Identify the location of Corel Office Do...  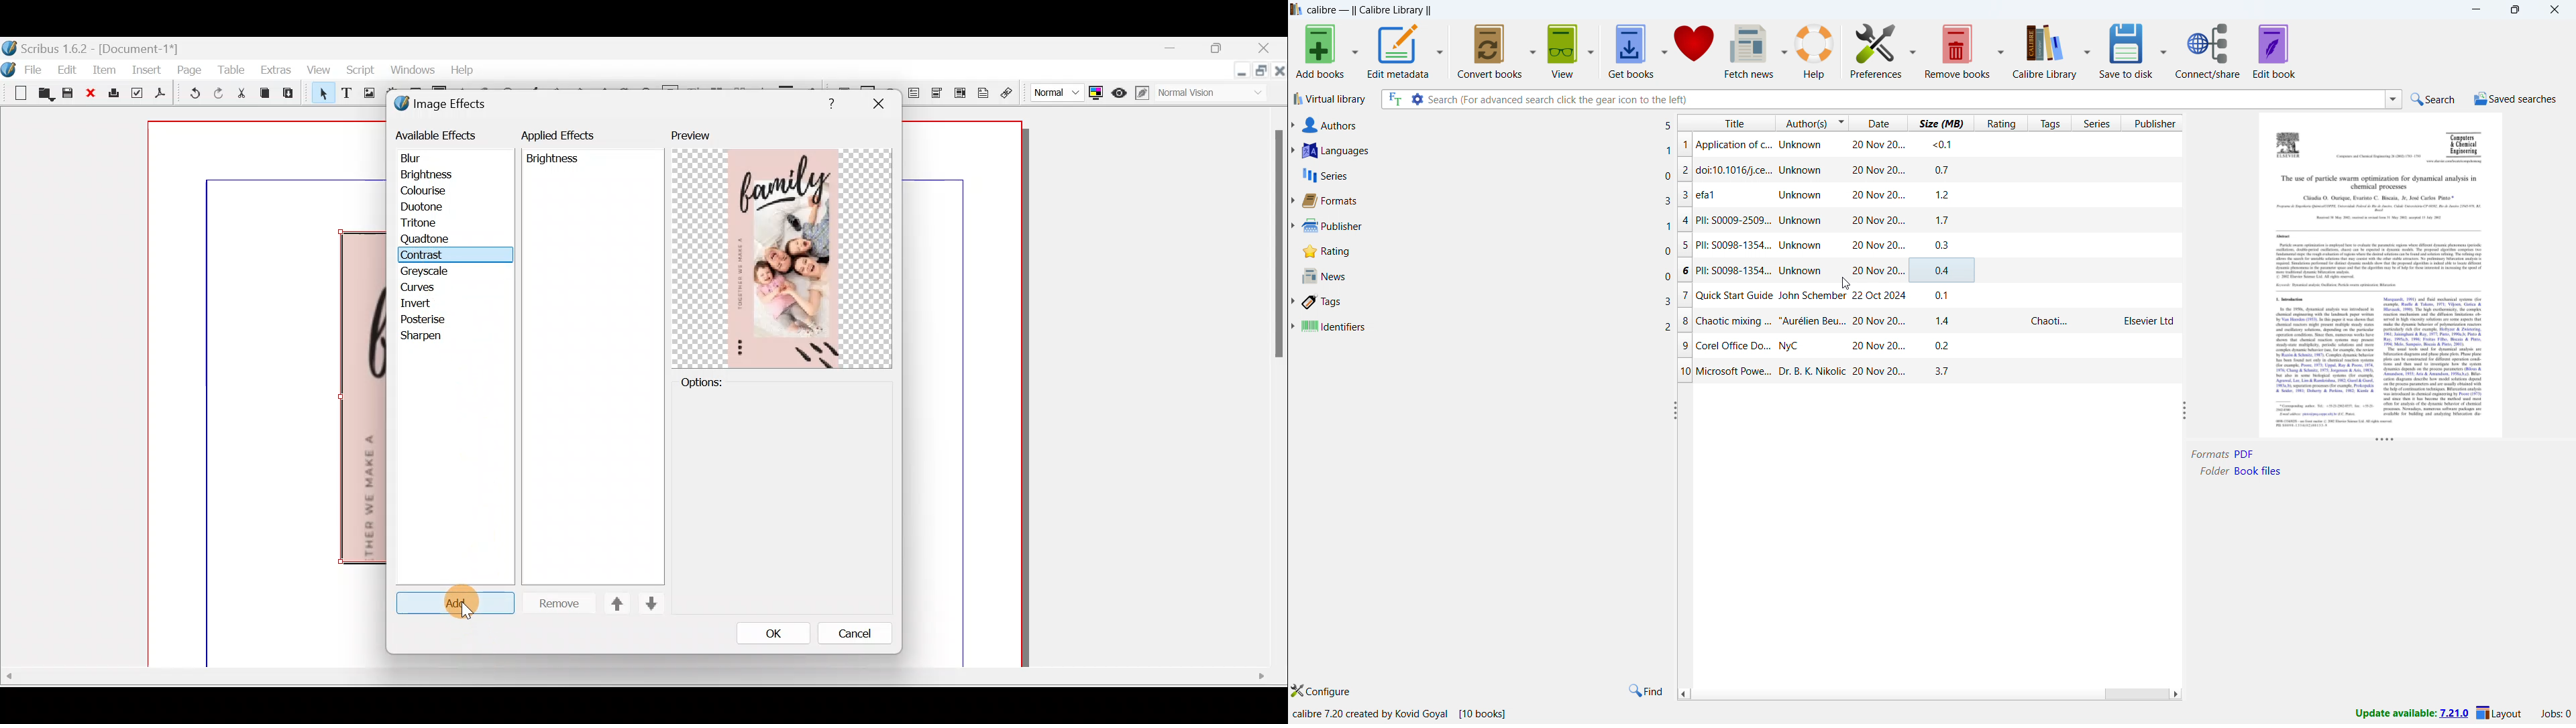
(1921, 345).